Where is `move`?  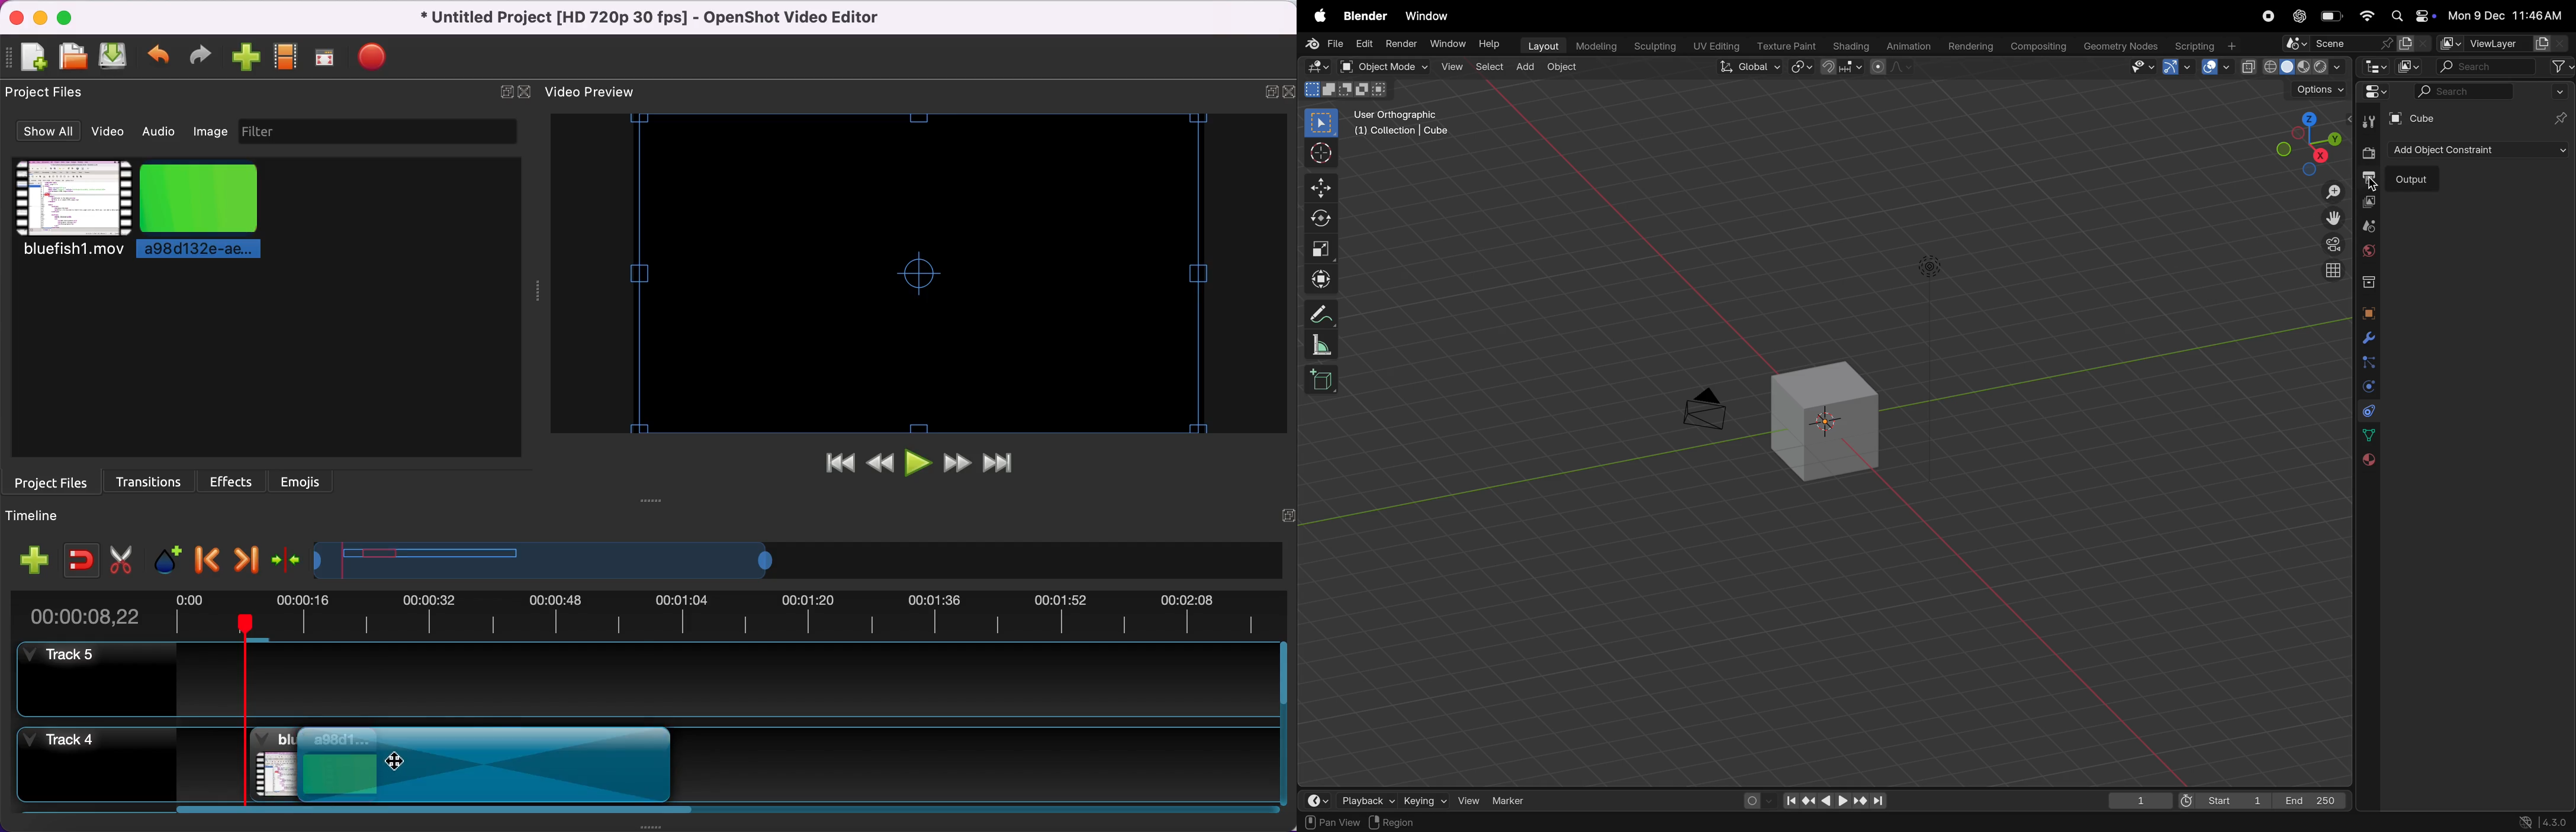 move is located at coordinates (1317, 187).